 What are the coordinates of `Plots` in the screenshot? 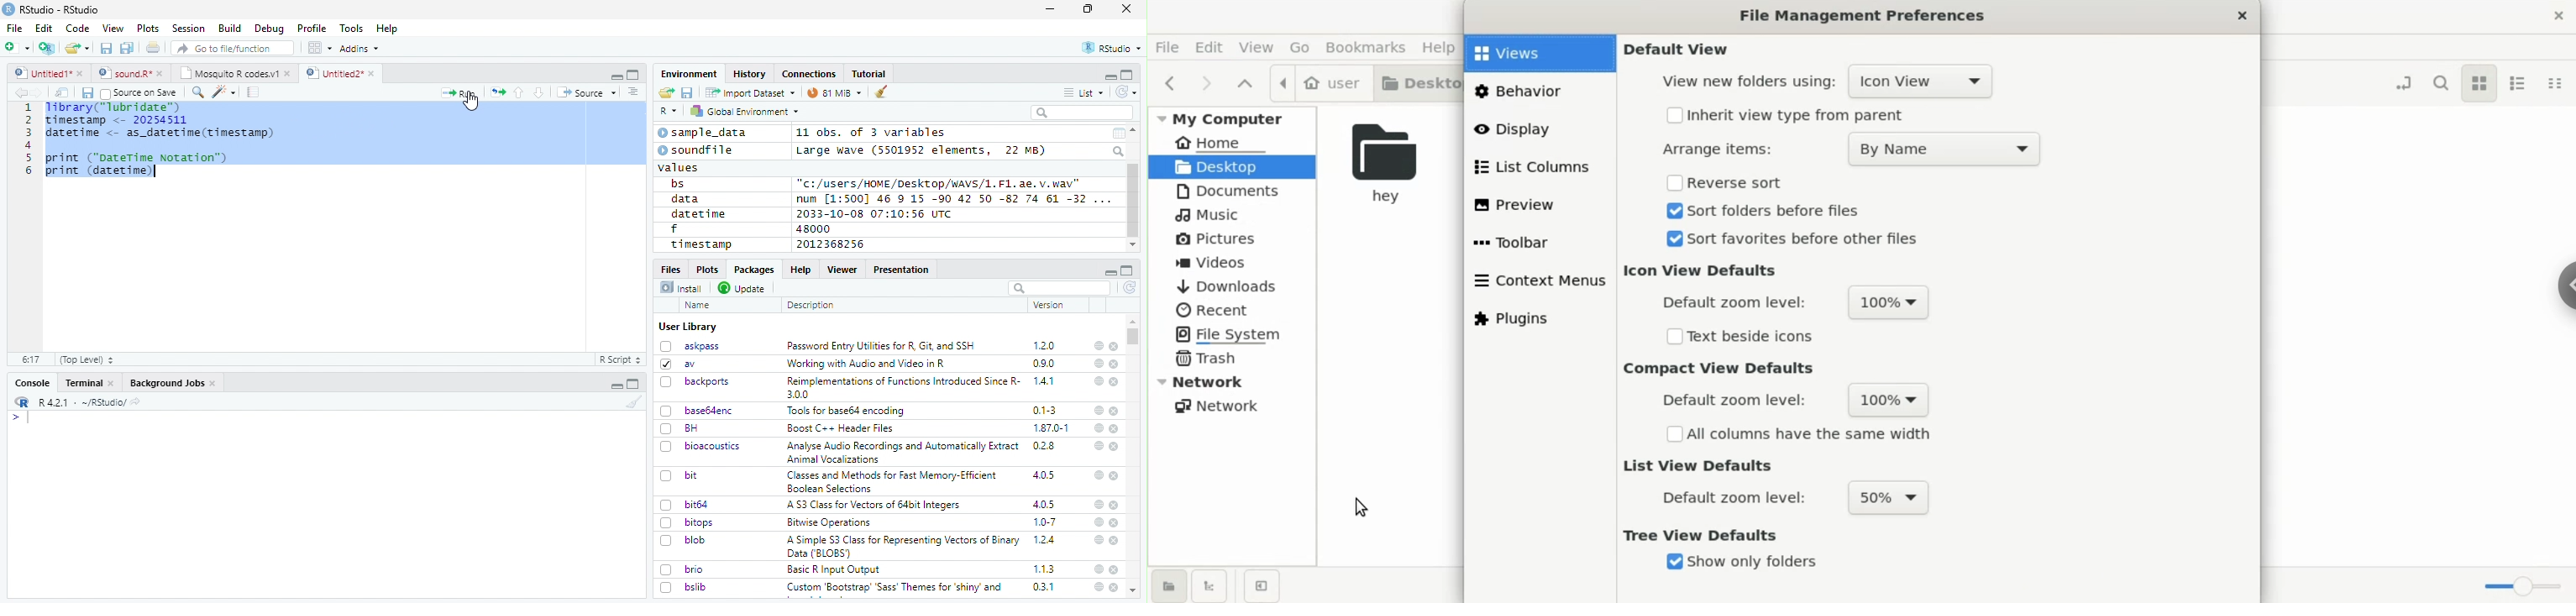 It's located at (148, 29).